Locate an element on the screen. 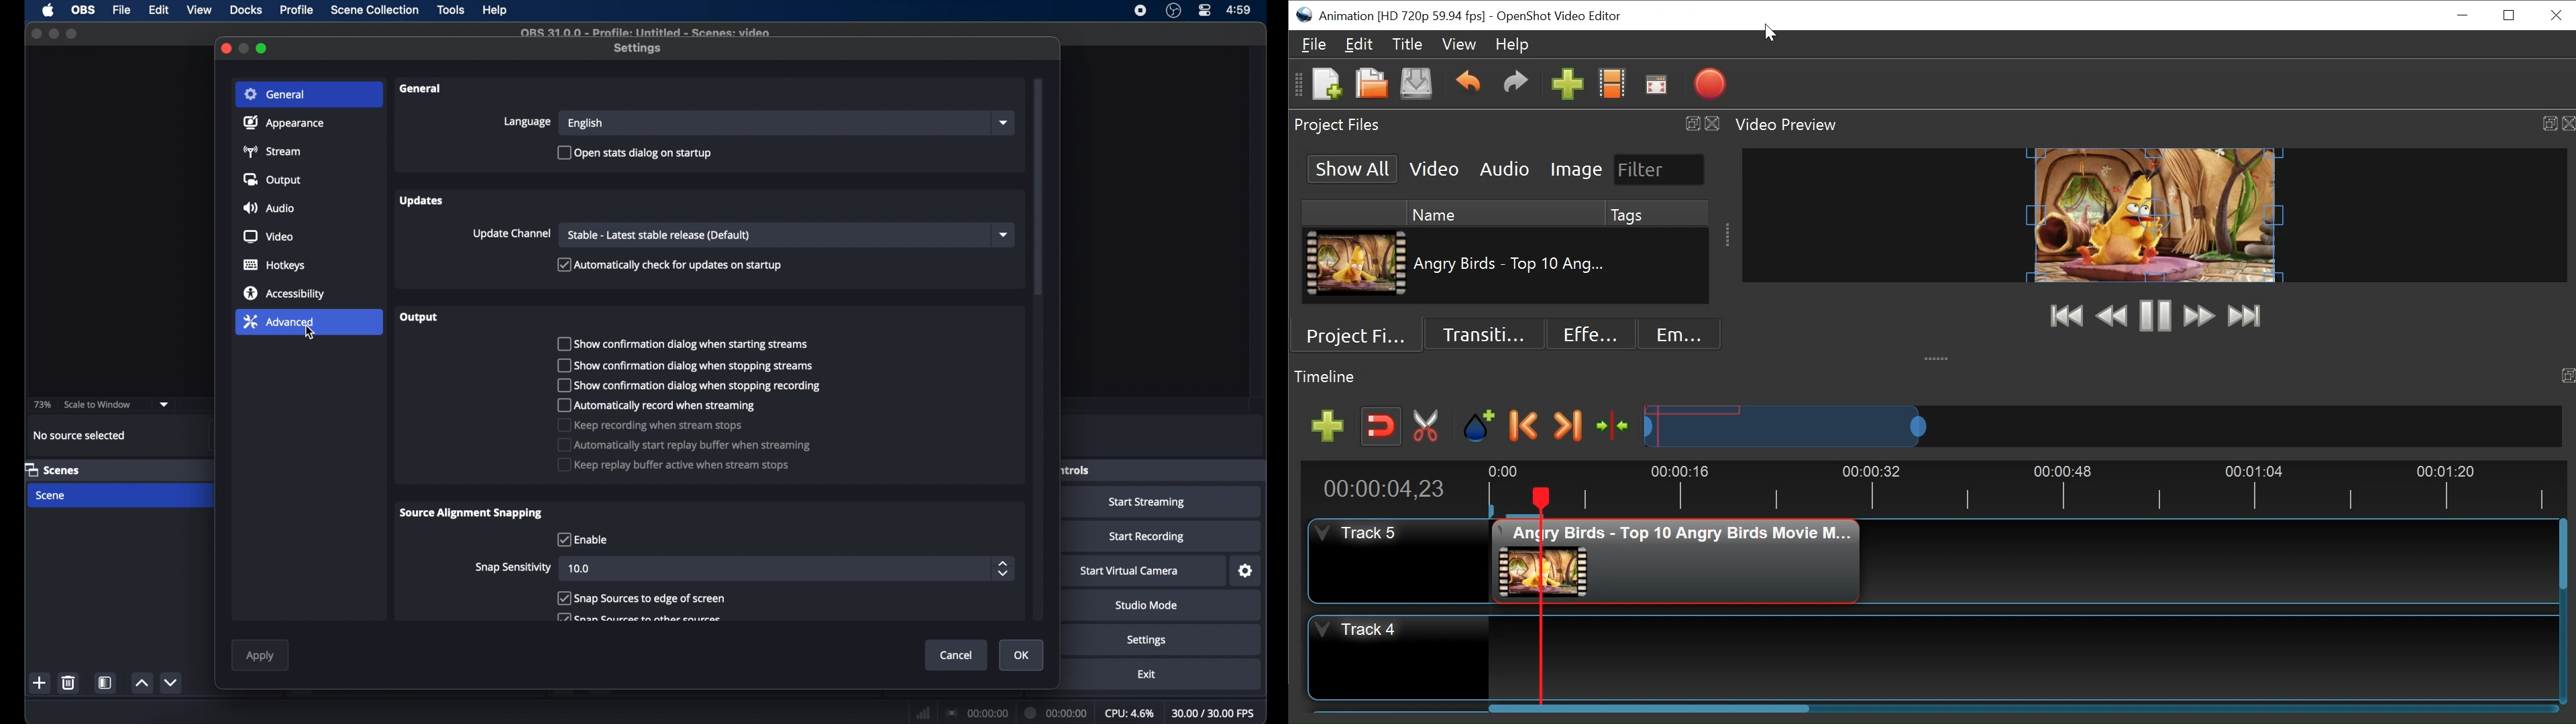  dropdown is located at coordinates (1005, 123).